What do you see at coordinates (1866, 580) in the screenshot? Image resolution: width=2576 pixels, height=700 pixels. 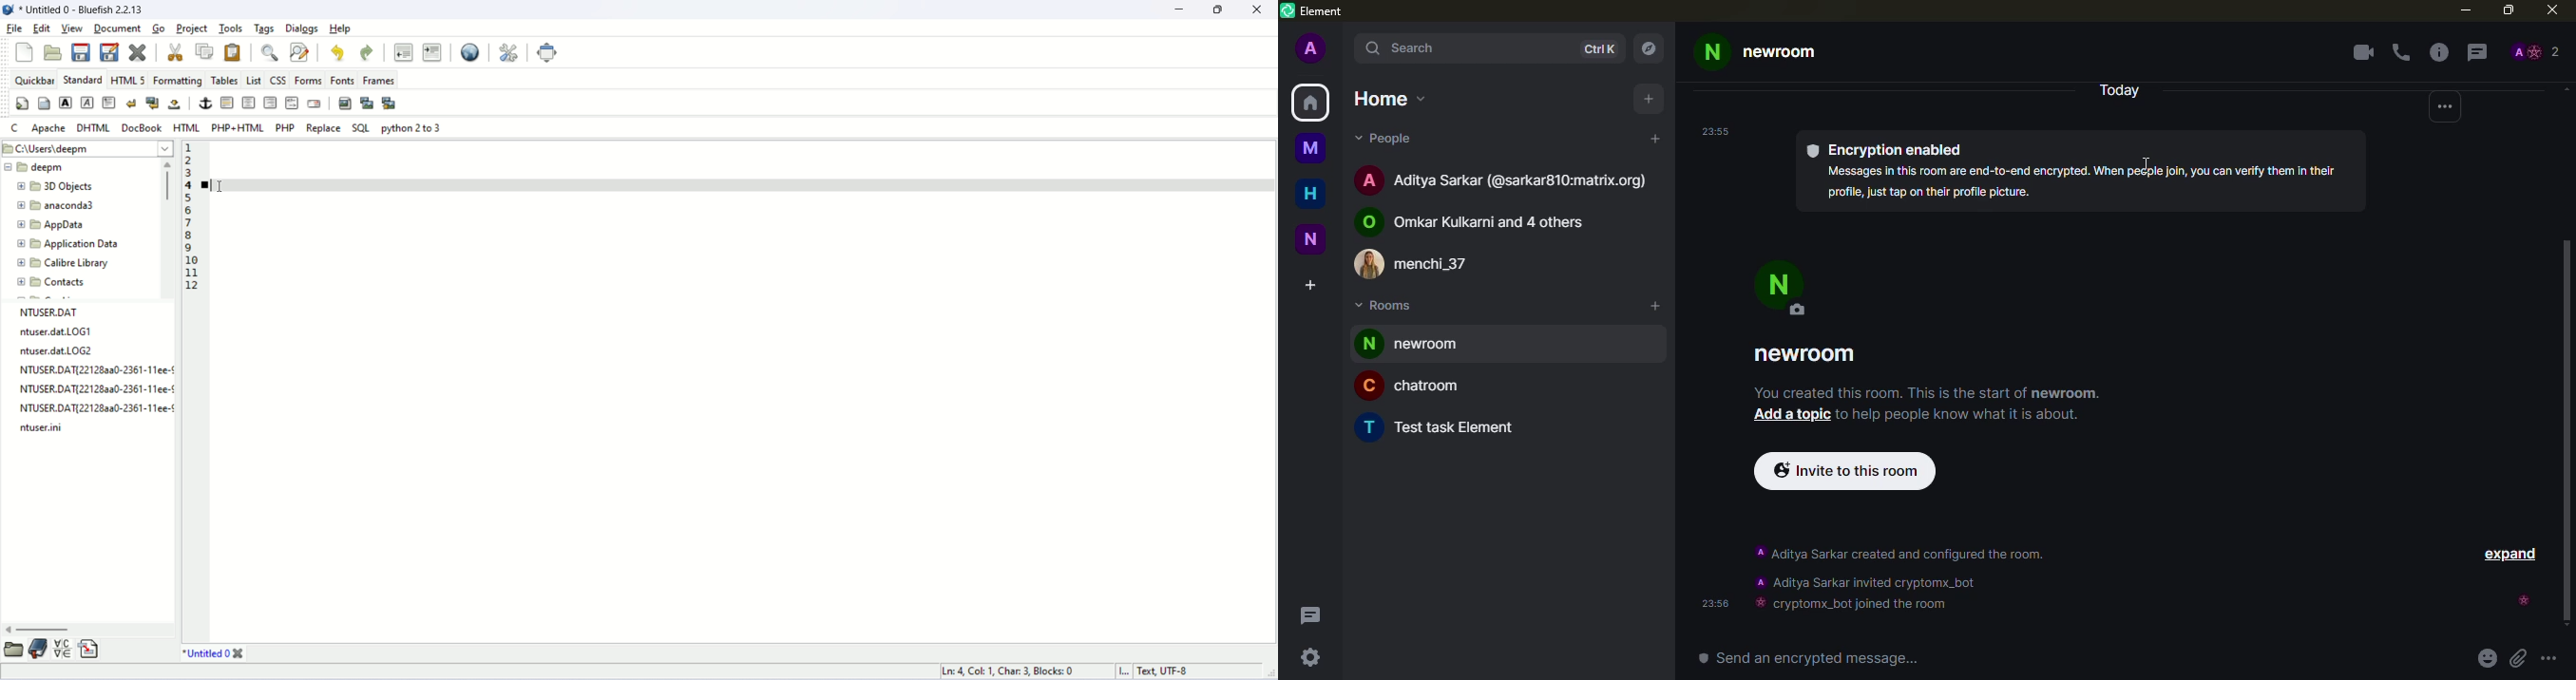 I see `‘Aditya Sarkar invited cryptomx_bot` at bounding box center [1866, 580].